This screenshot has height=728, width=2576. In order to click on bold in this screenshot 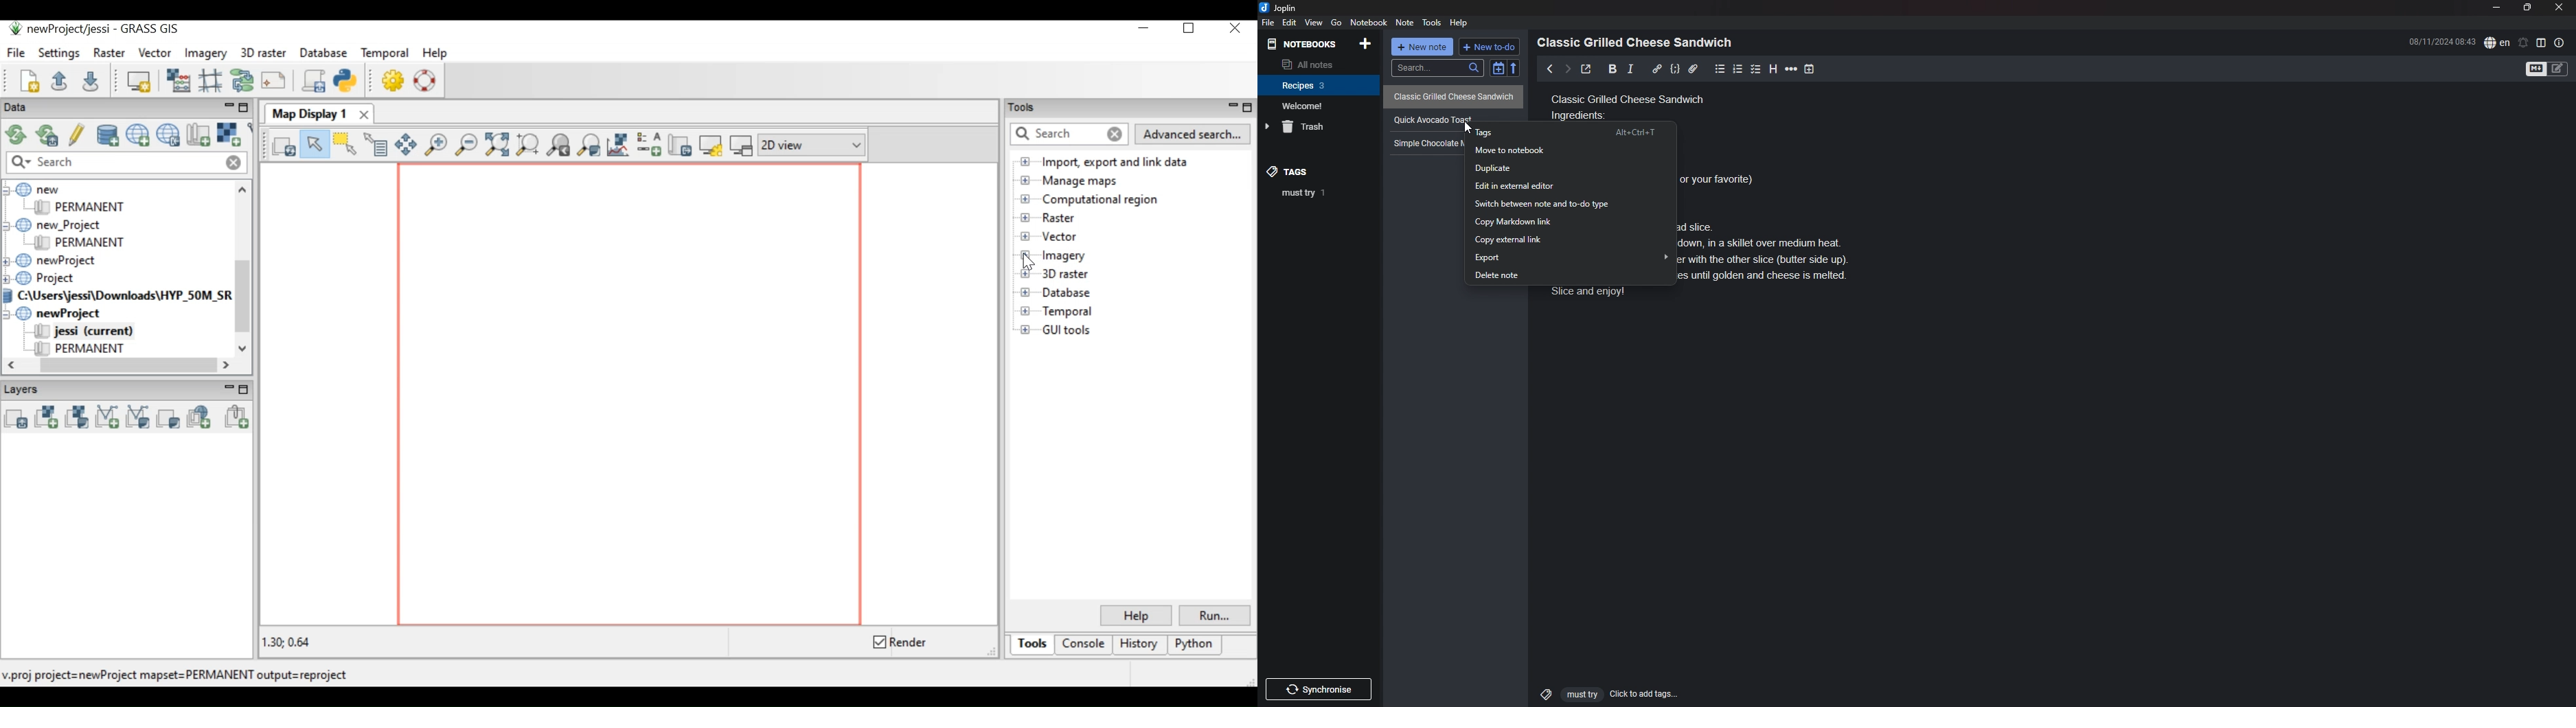, I will do `click(1608, 69)`.